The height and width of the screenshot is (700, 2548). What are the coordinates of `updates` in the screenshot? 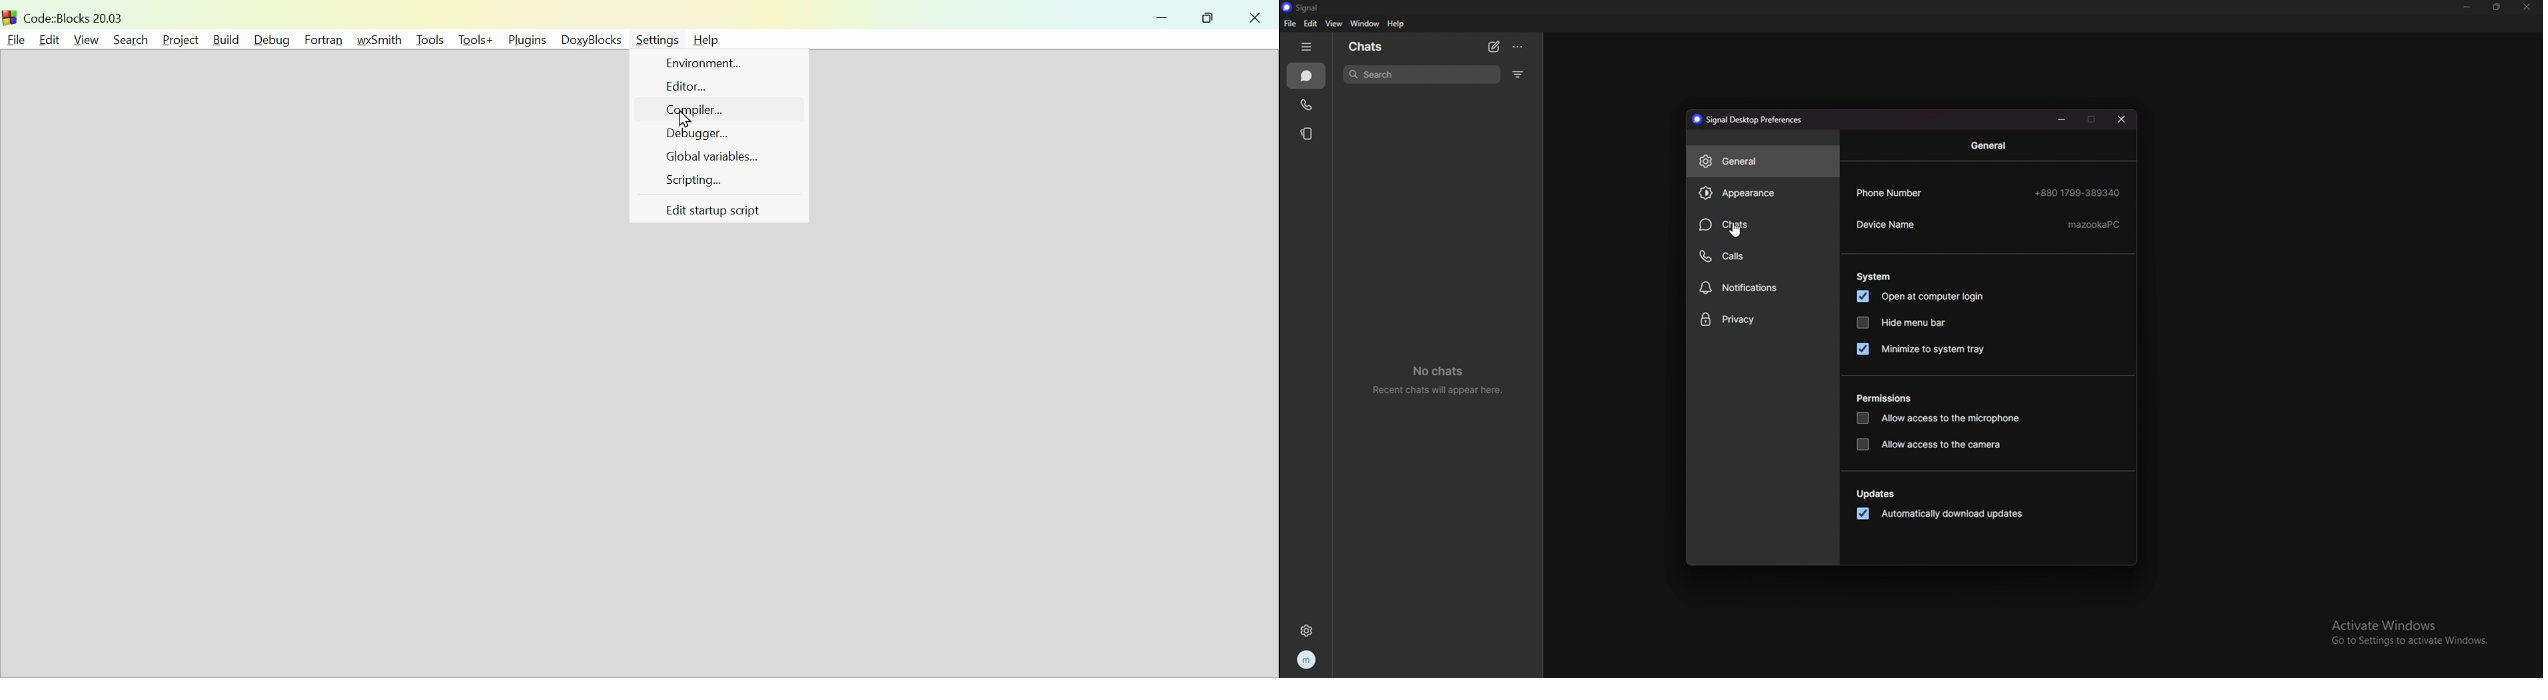 It's located at (1877, 495).